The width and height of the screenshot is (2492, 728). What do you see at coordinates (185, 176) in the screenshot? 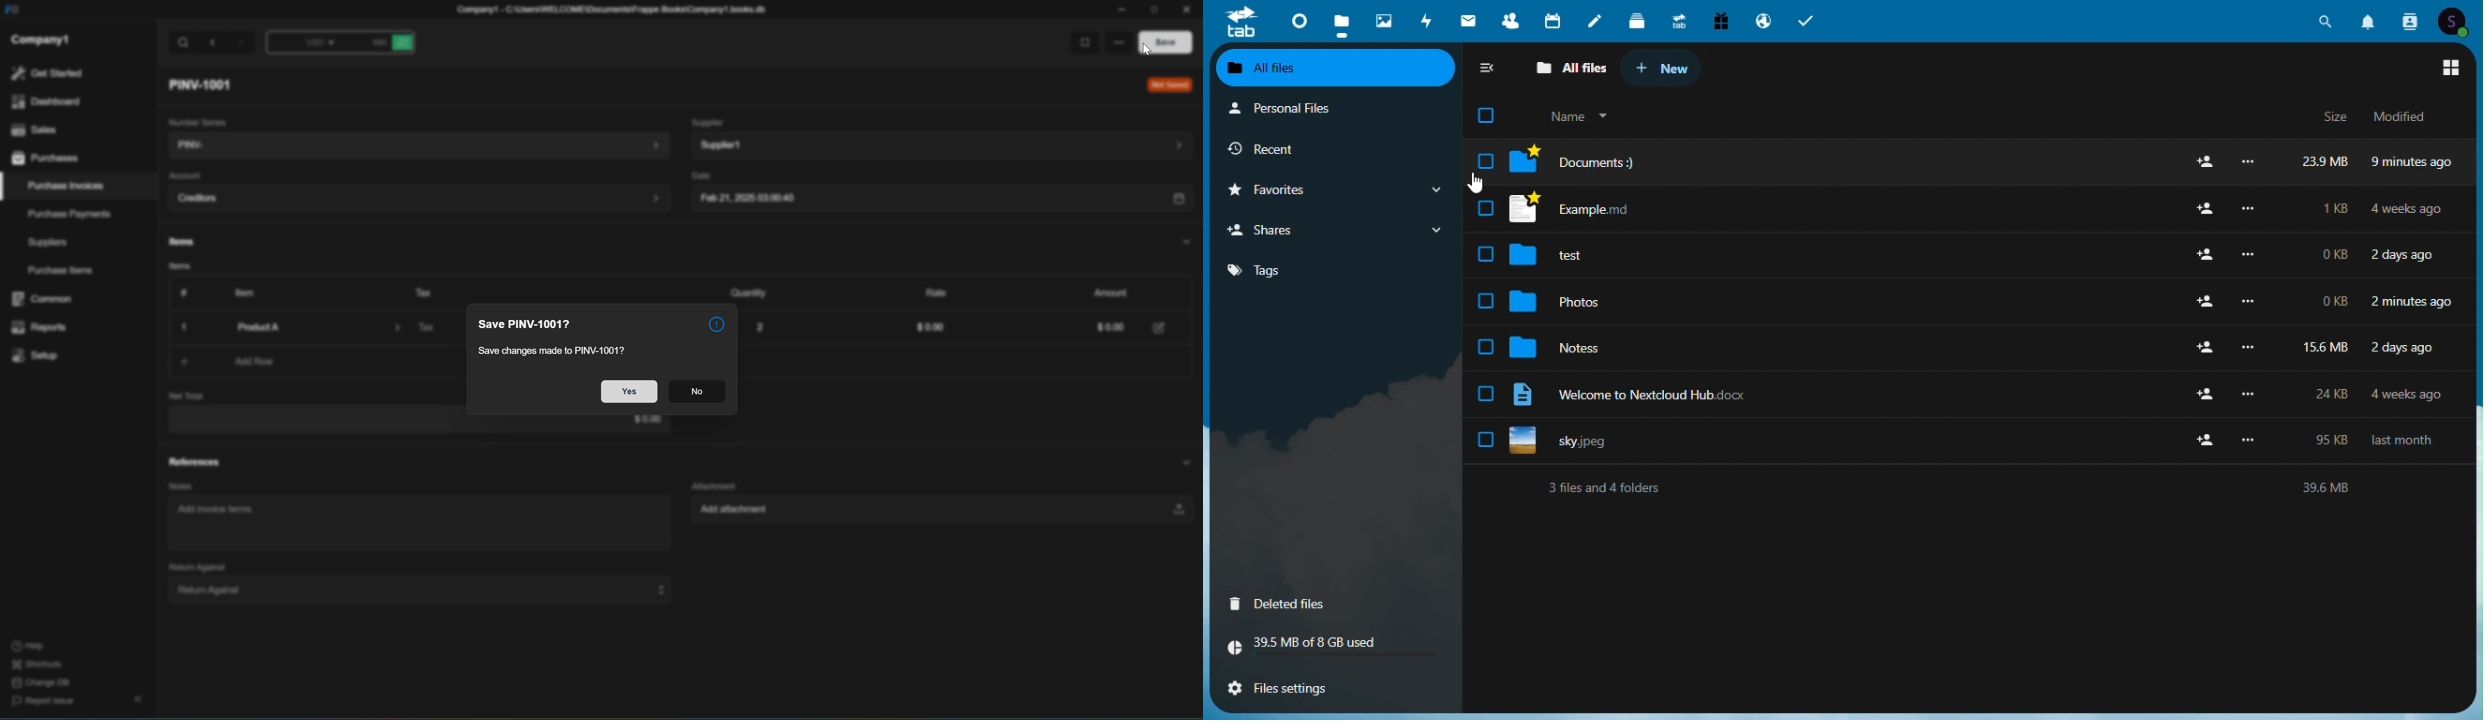
I see `Account` at bounding box center [185, 176].